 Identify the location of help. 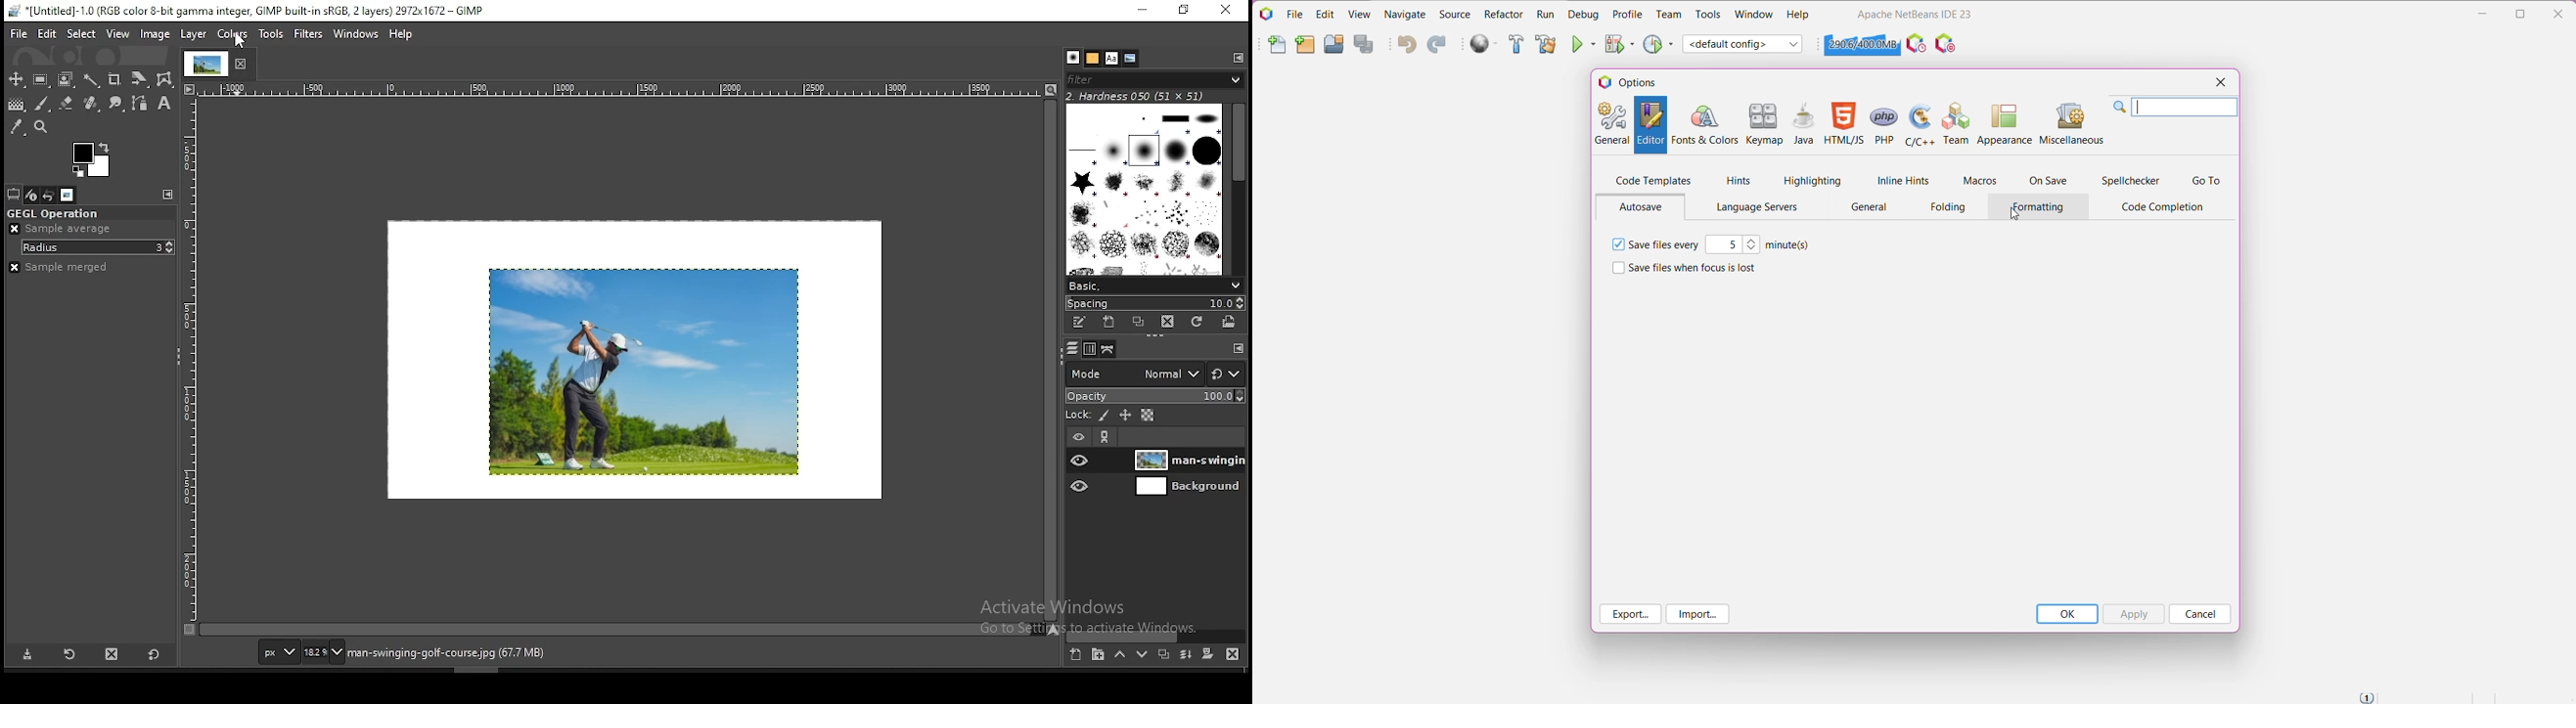
(402, 32).